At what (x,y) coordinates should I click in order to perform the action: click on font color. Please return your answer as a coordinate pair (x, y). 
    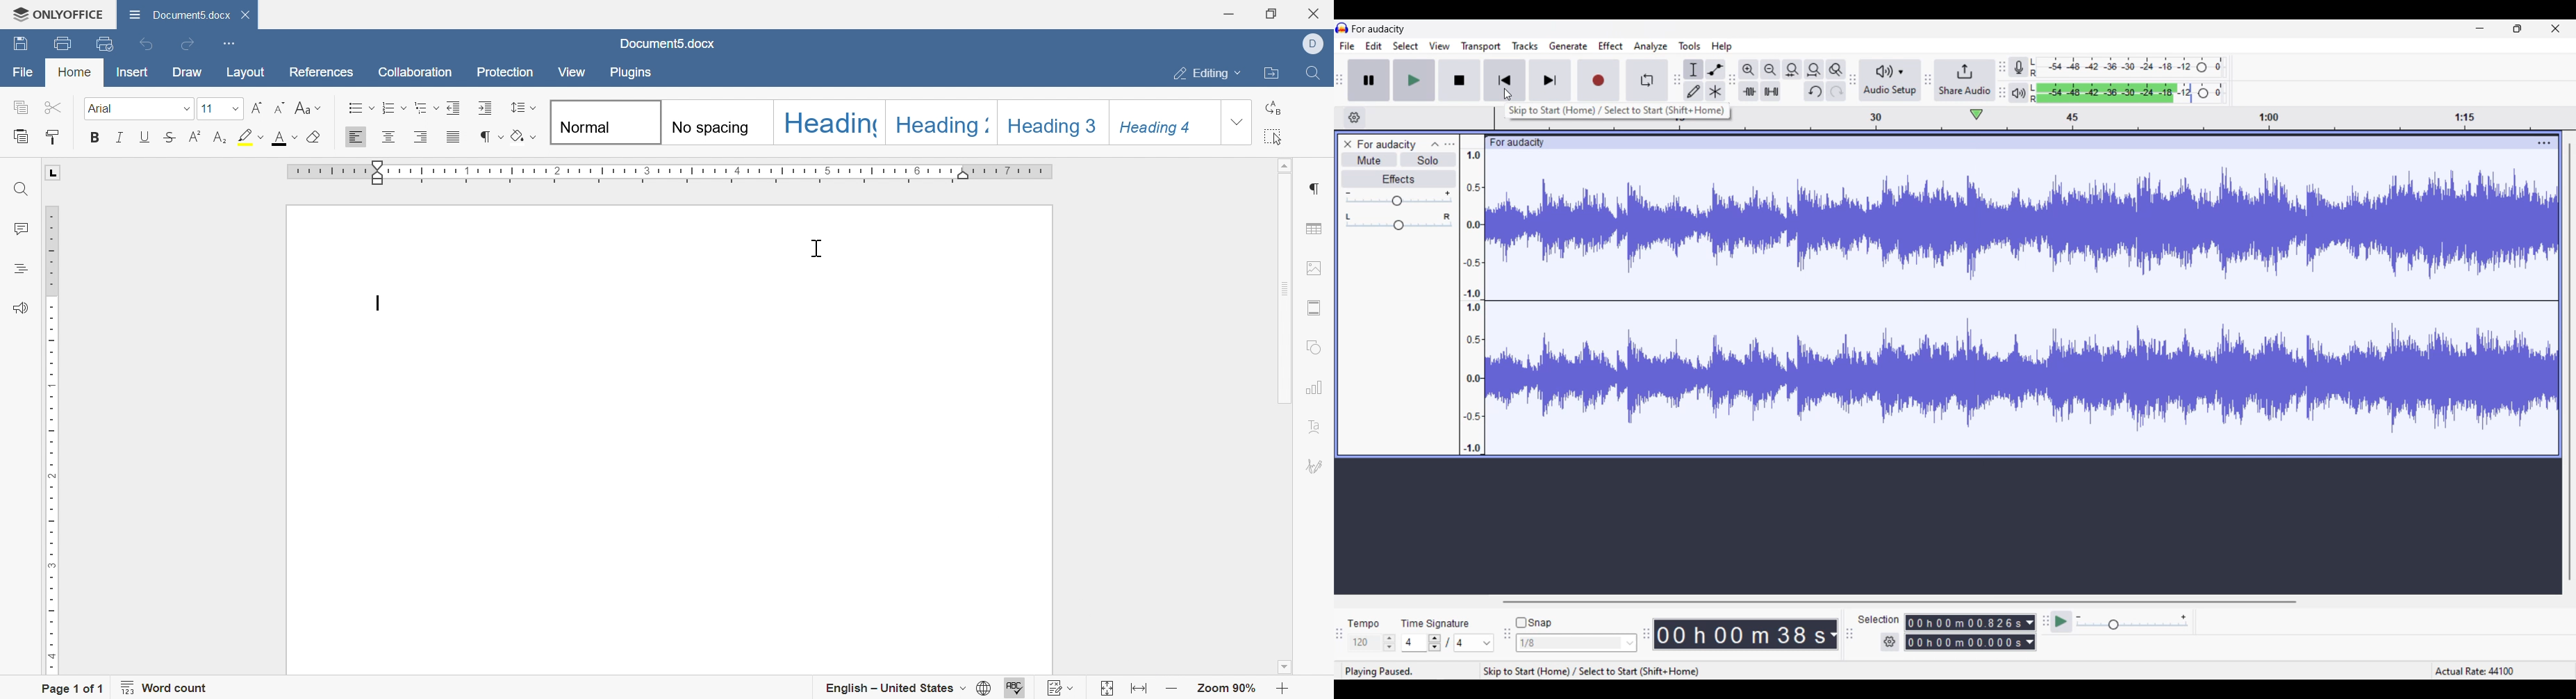
    Looking at the image, I should click on (285, 139).